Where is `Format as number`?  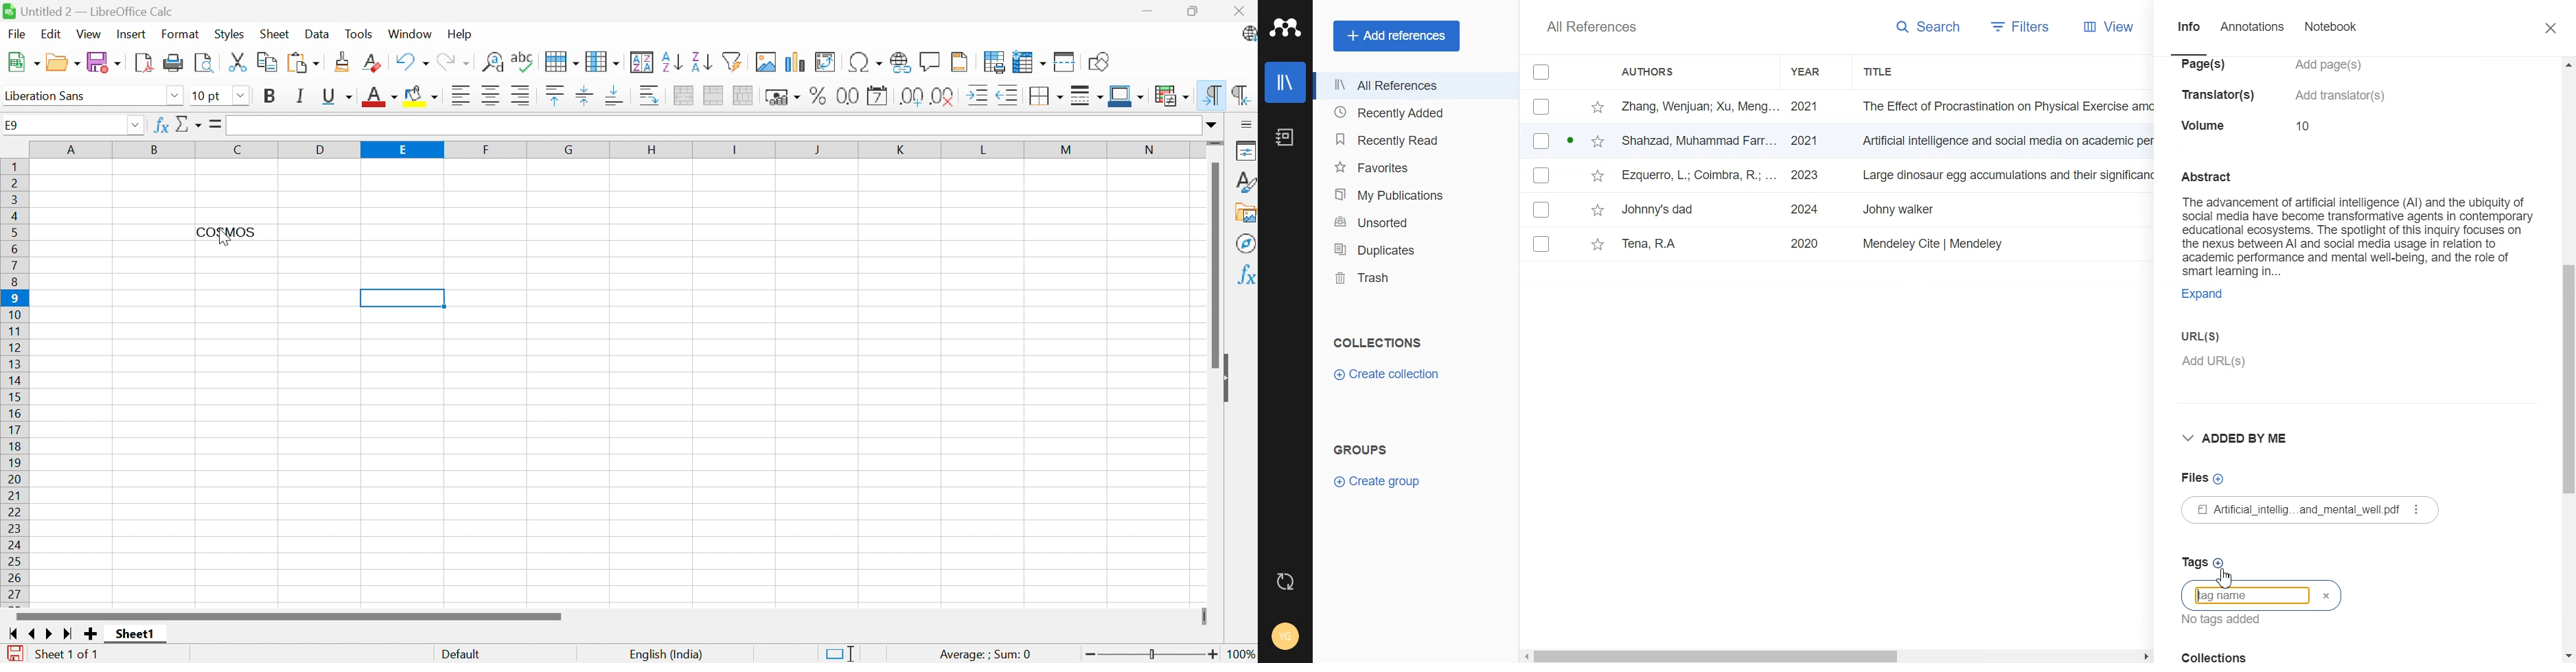
Format as number is located at coordinates (847, 97).